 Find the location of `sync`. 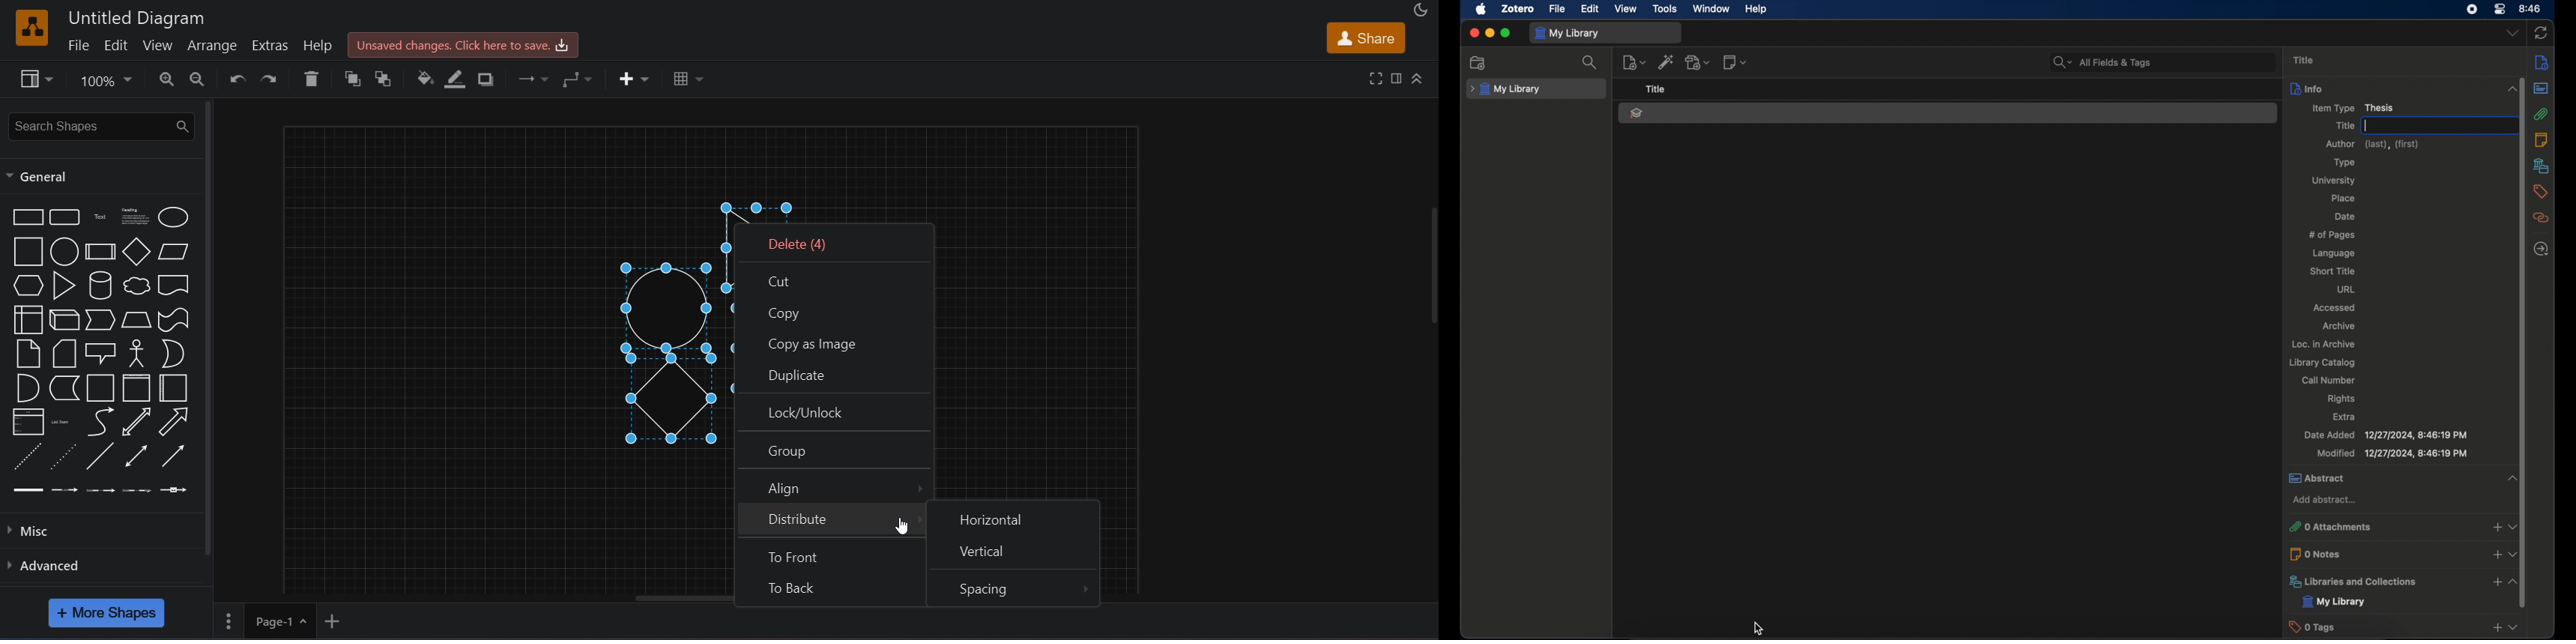

sync is located at coordinates (2541, 34).